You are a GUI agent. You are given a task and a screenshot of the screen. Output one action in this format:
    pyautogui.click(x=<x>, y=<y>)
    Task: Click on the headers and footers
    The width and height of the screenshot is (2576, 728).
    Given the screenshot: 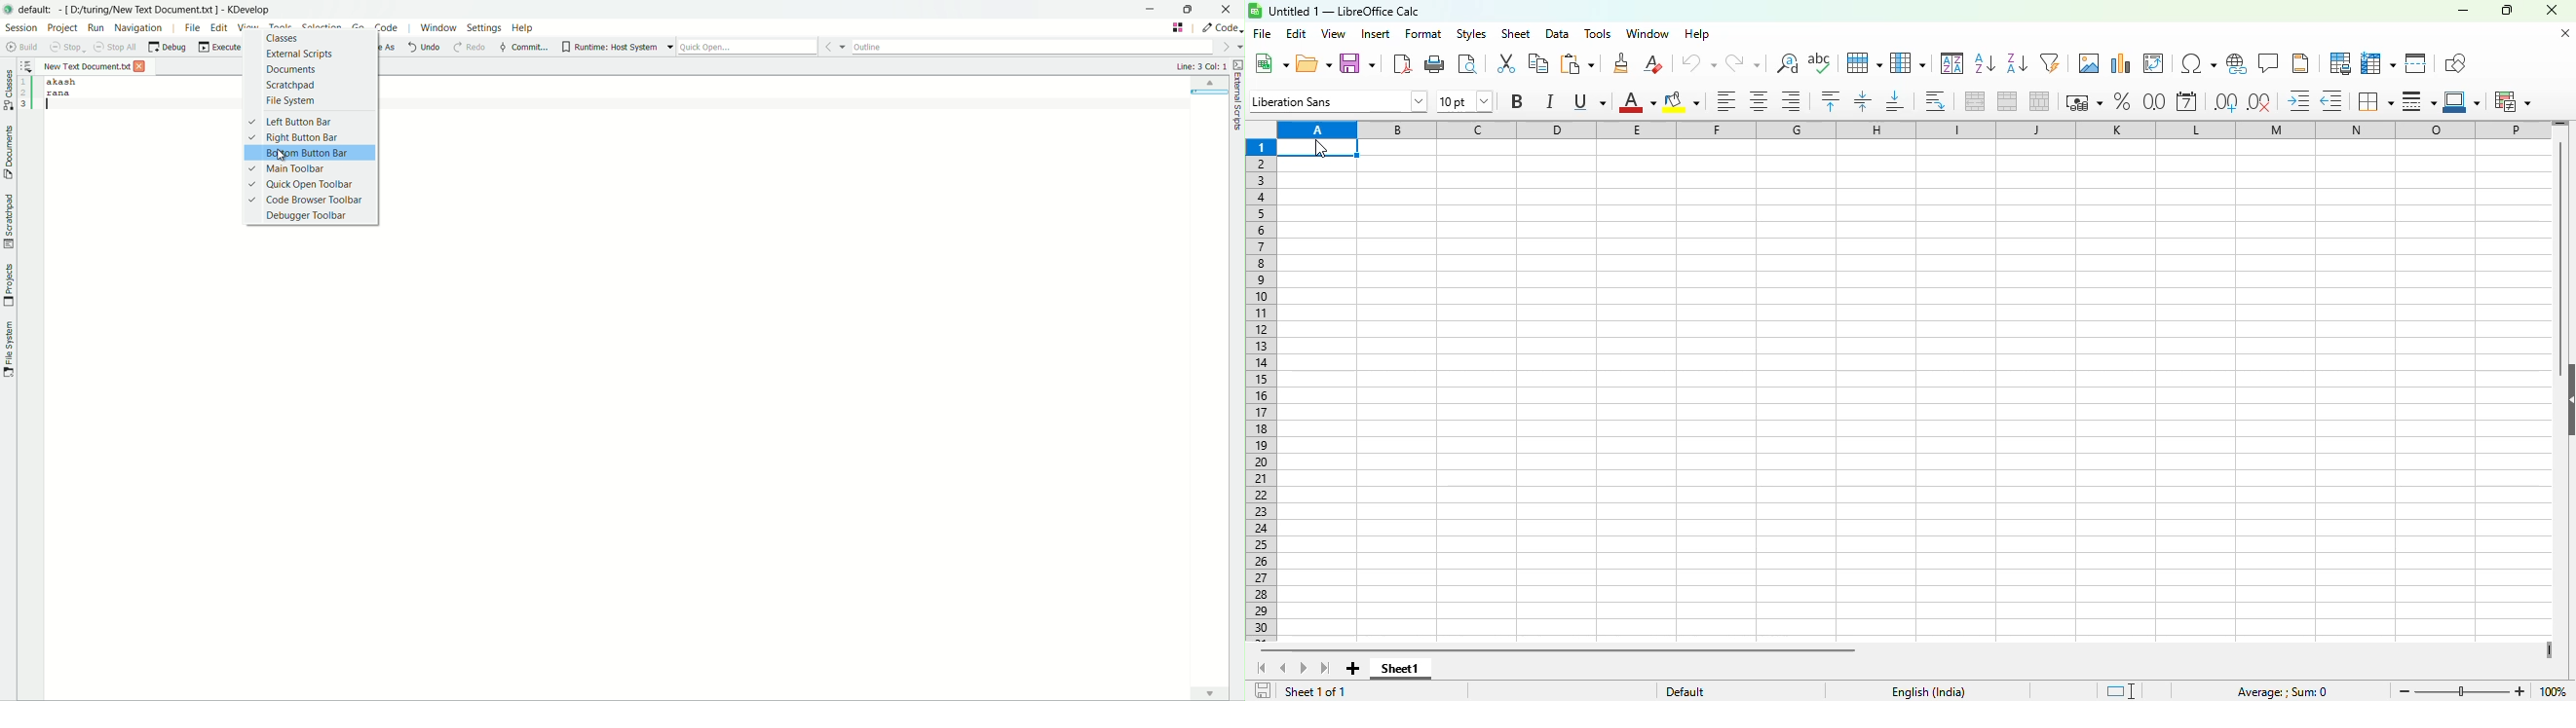 What is the action you would take?
    pyautogui.click(x=2300, y=63)
    